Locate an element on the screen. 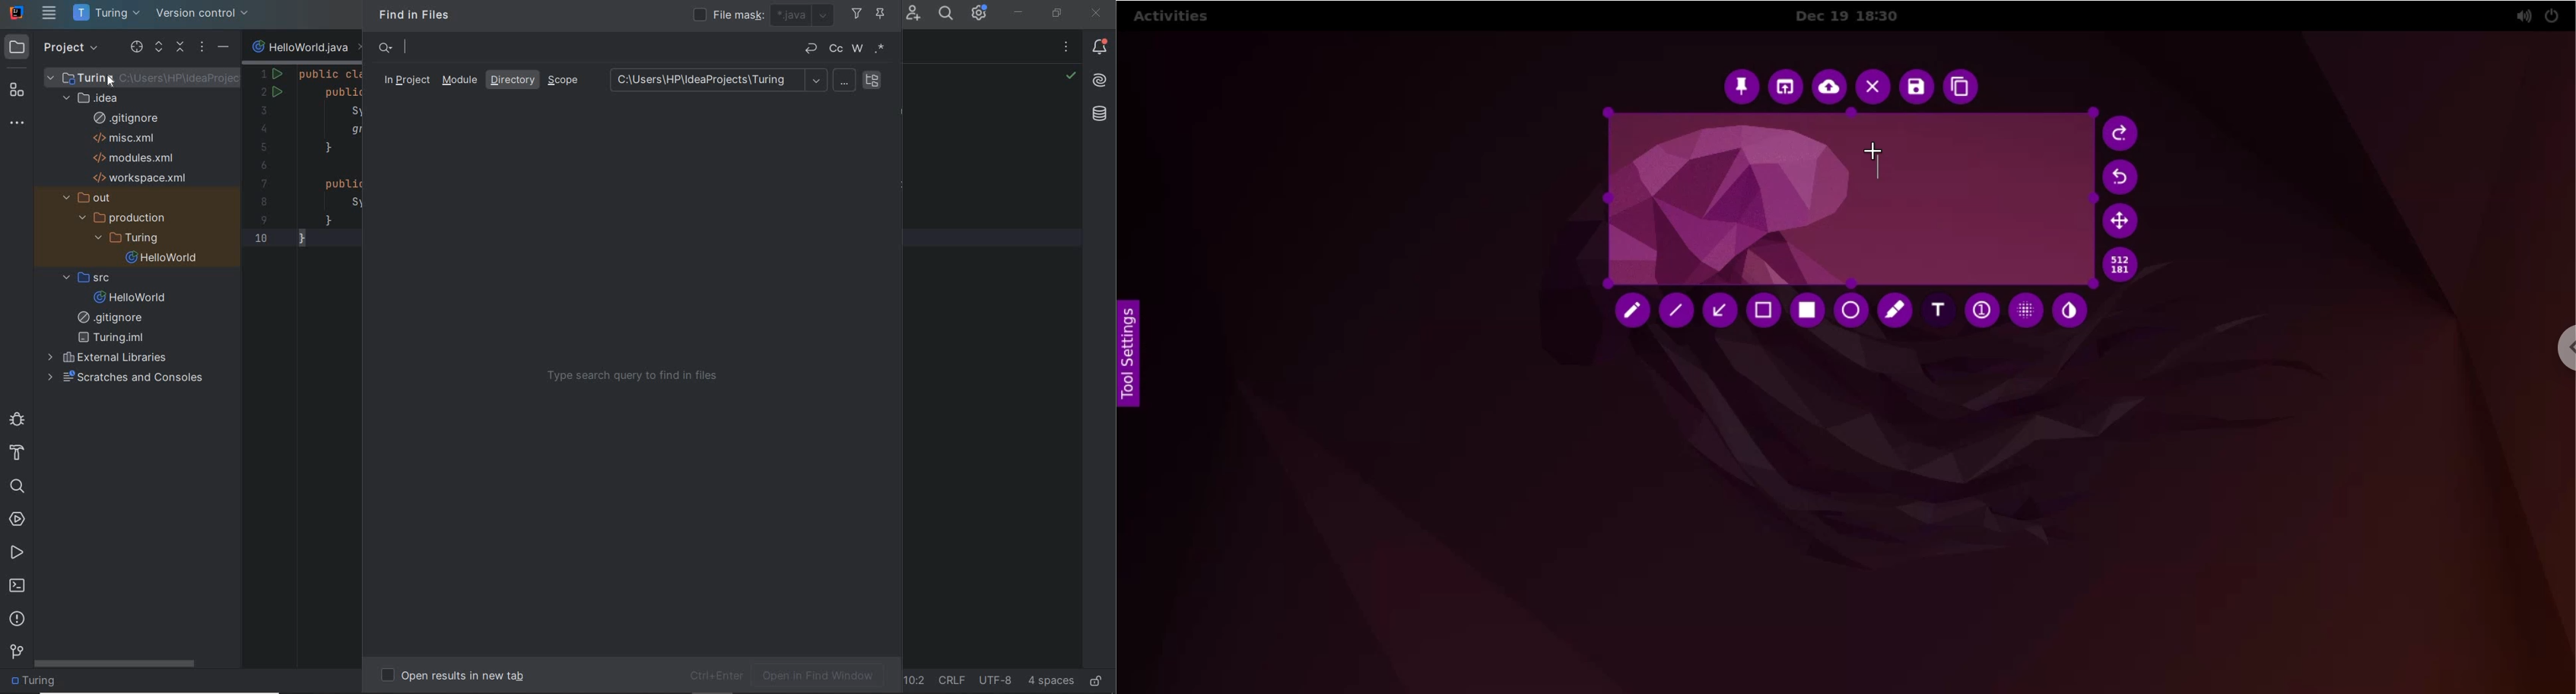 This screenshot has width=2576, height=700. scratches and consloes is located at coordinates (133, 379).